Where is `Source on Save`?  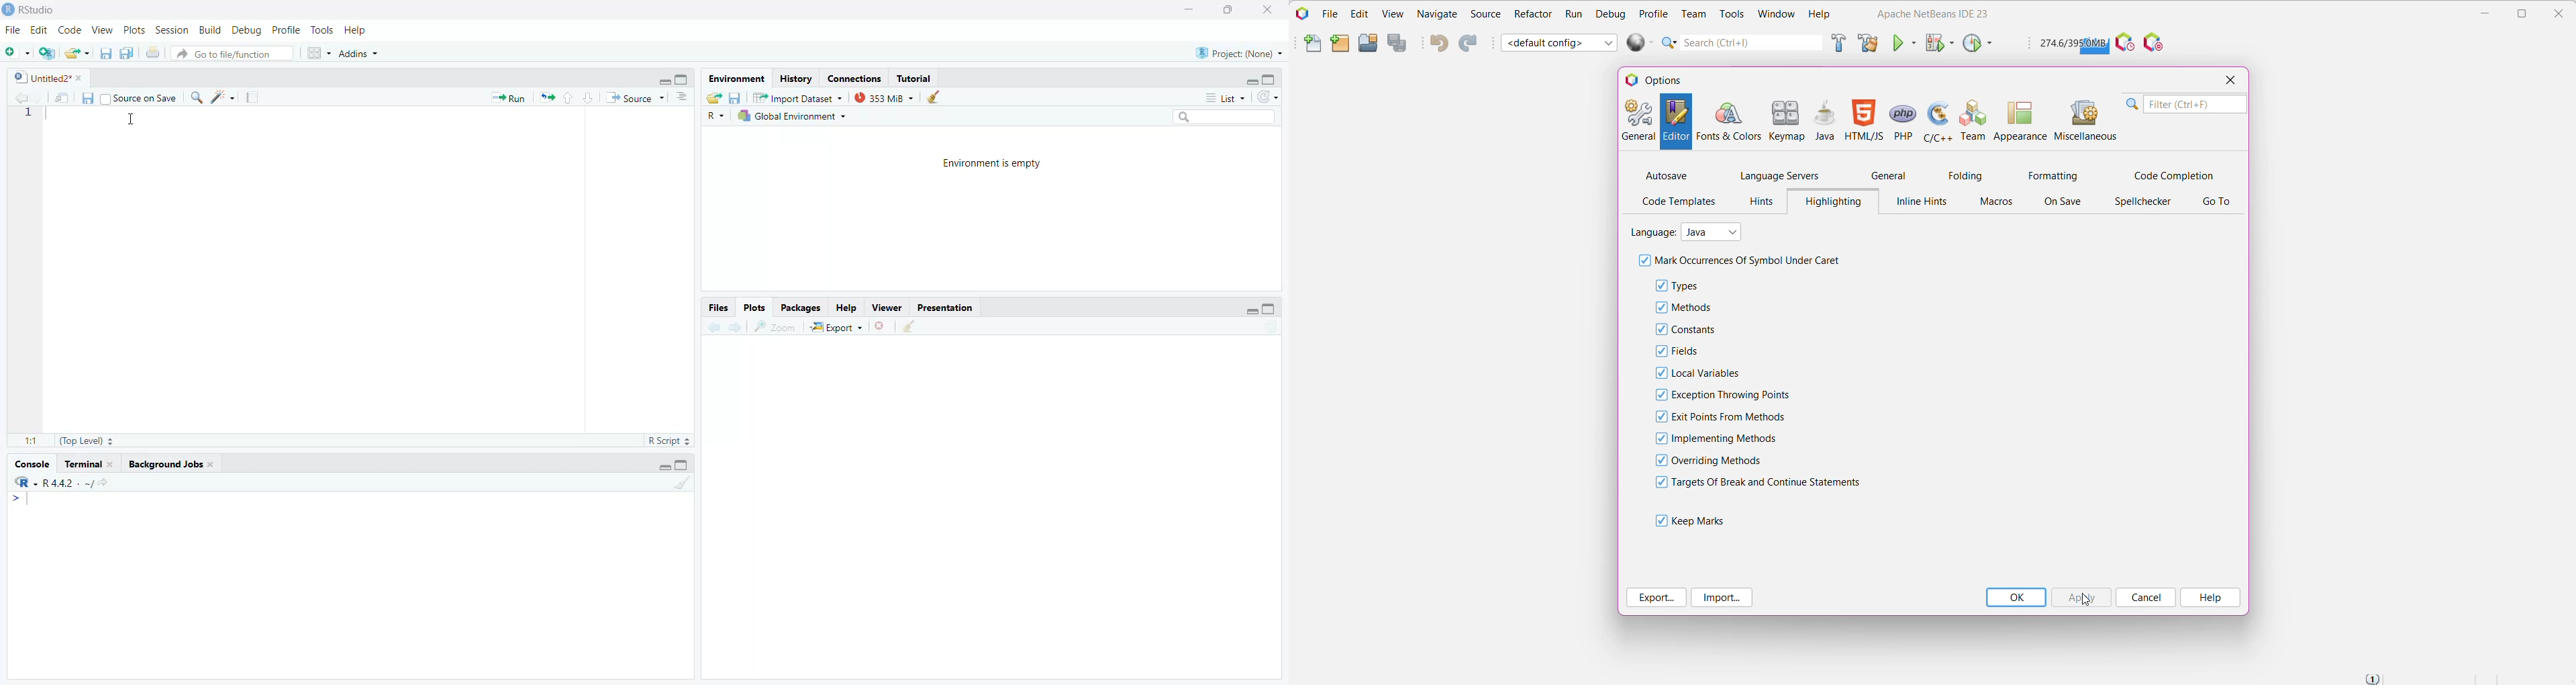
Source on Save is located at coordinates (140, 99).